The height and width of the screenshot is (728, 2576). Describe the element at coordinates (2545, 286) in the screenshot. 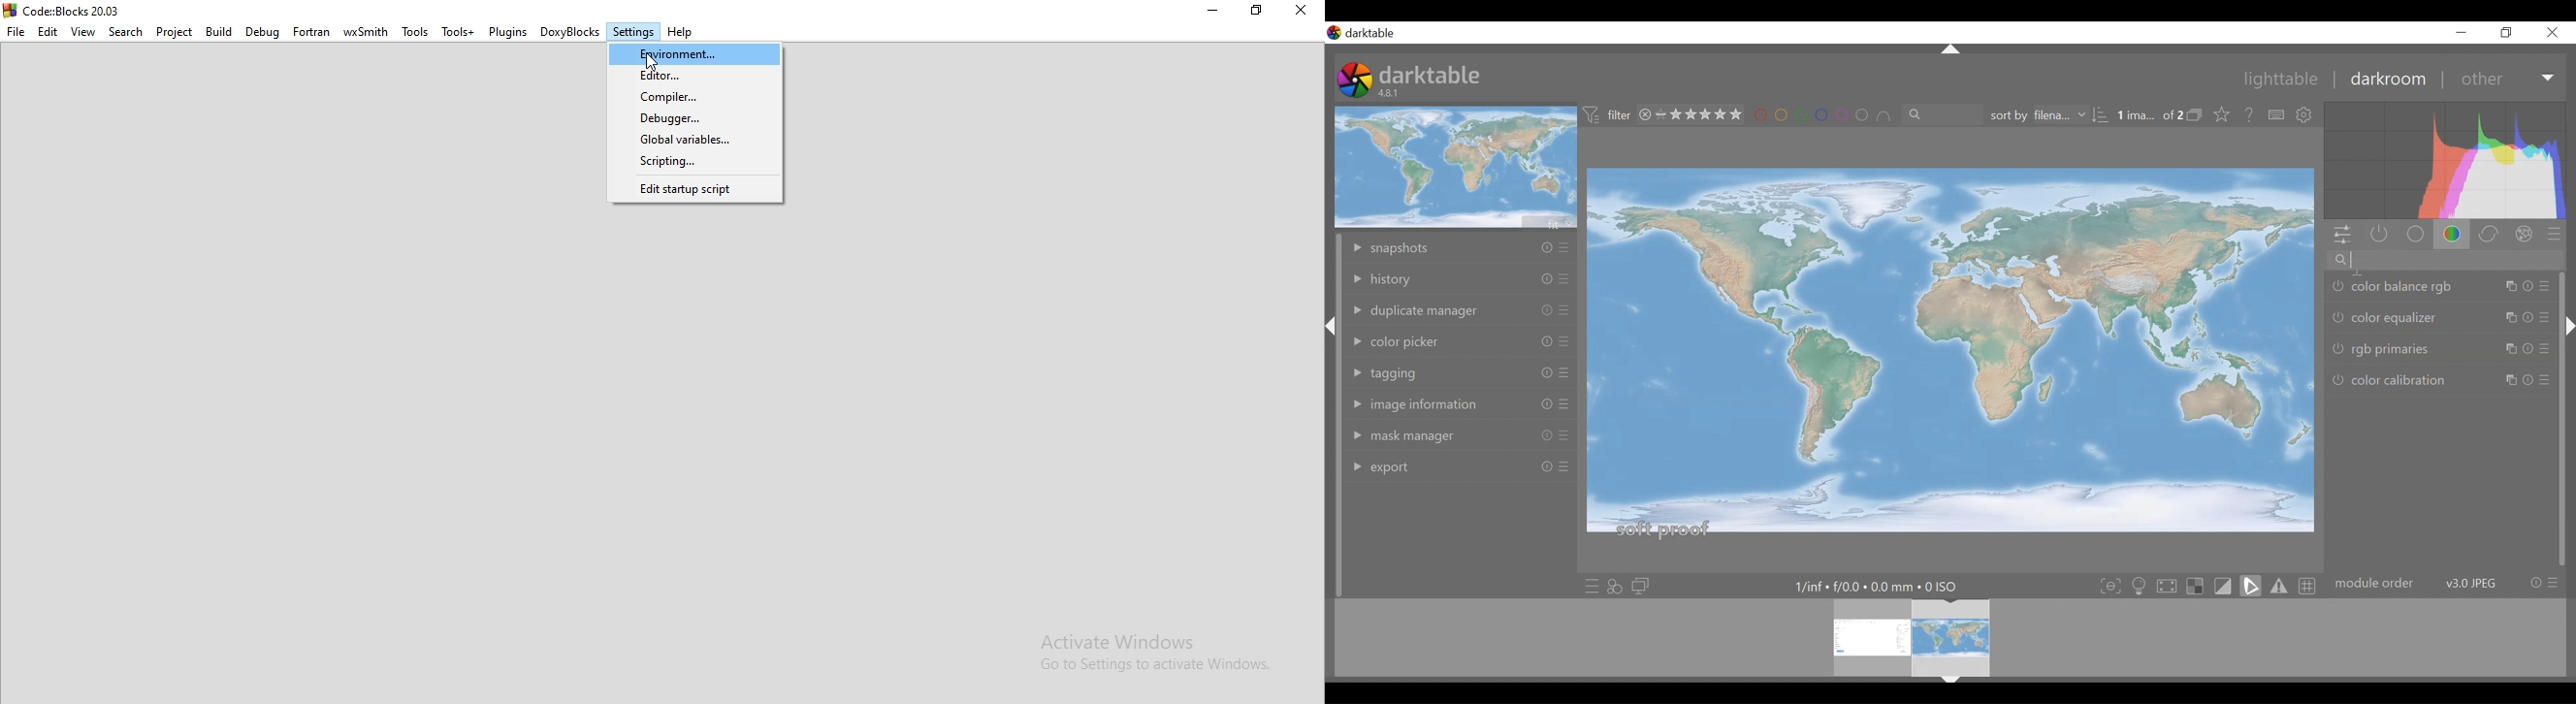

I see `` at that location.